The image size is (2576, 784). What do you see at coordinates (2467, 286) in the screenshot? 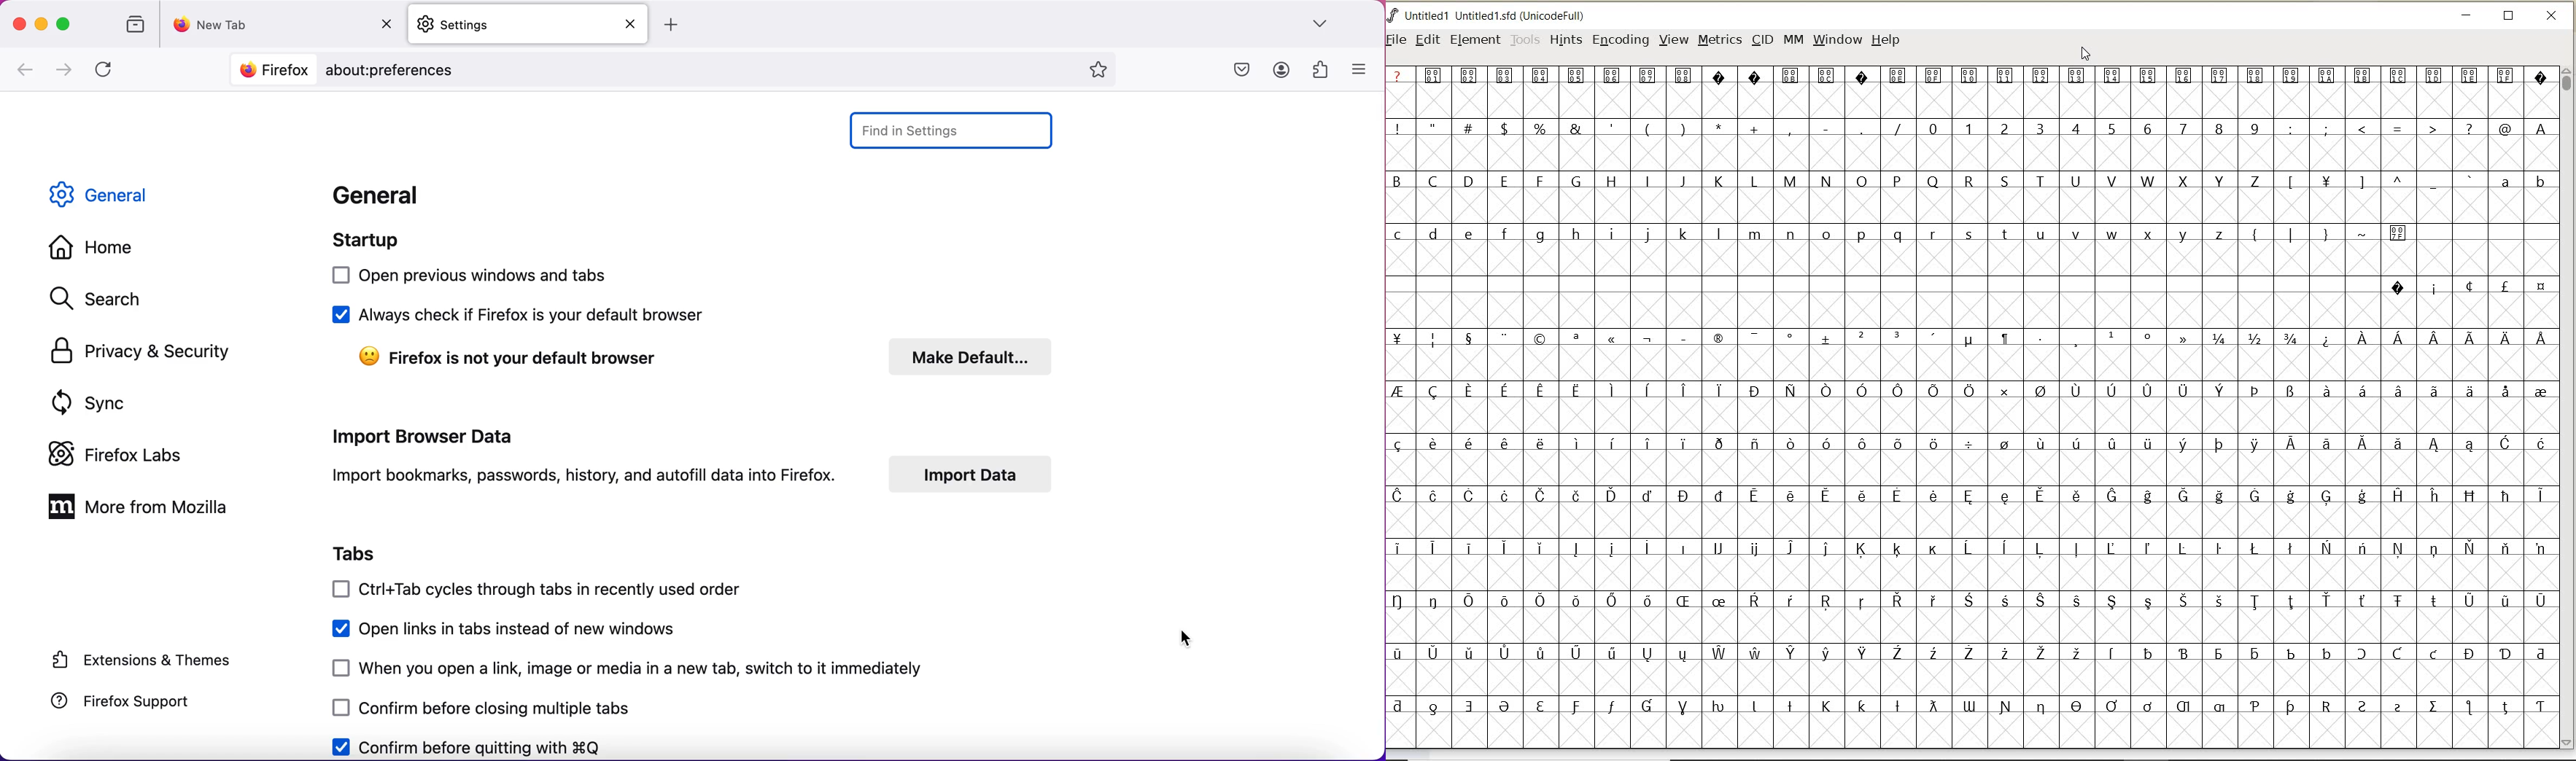
I see `special characters` at bounding box center [2467, 286].